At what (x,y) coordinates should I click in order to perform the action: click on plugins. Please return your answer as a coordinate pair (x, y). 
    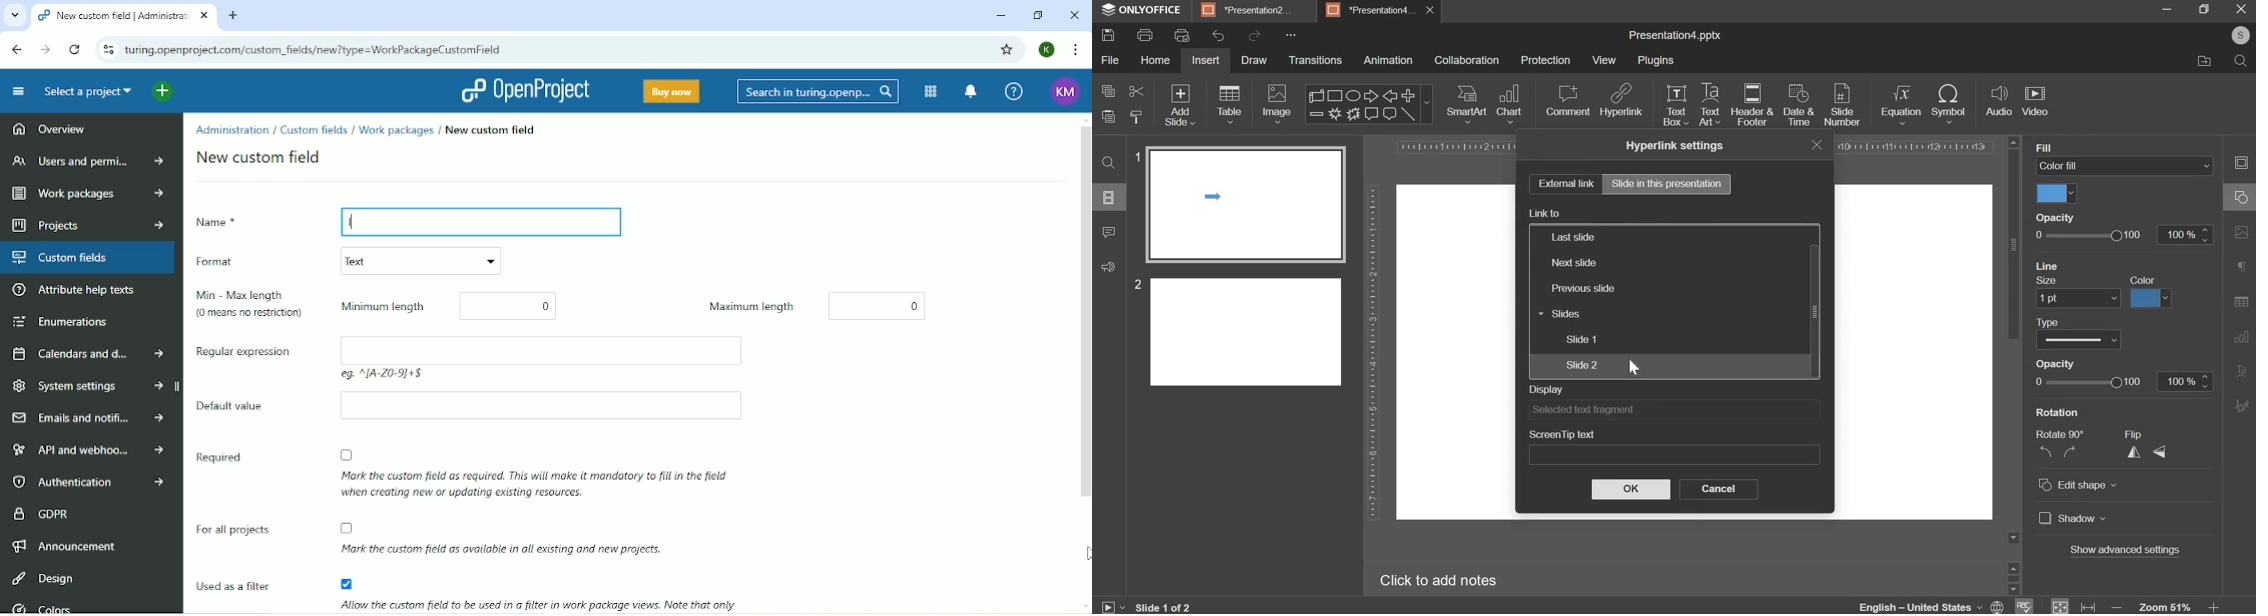
    Looking at the image, I should click on (1655, 61).